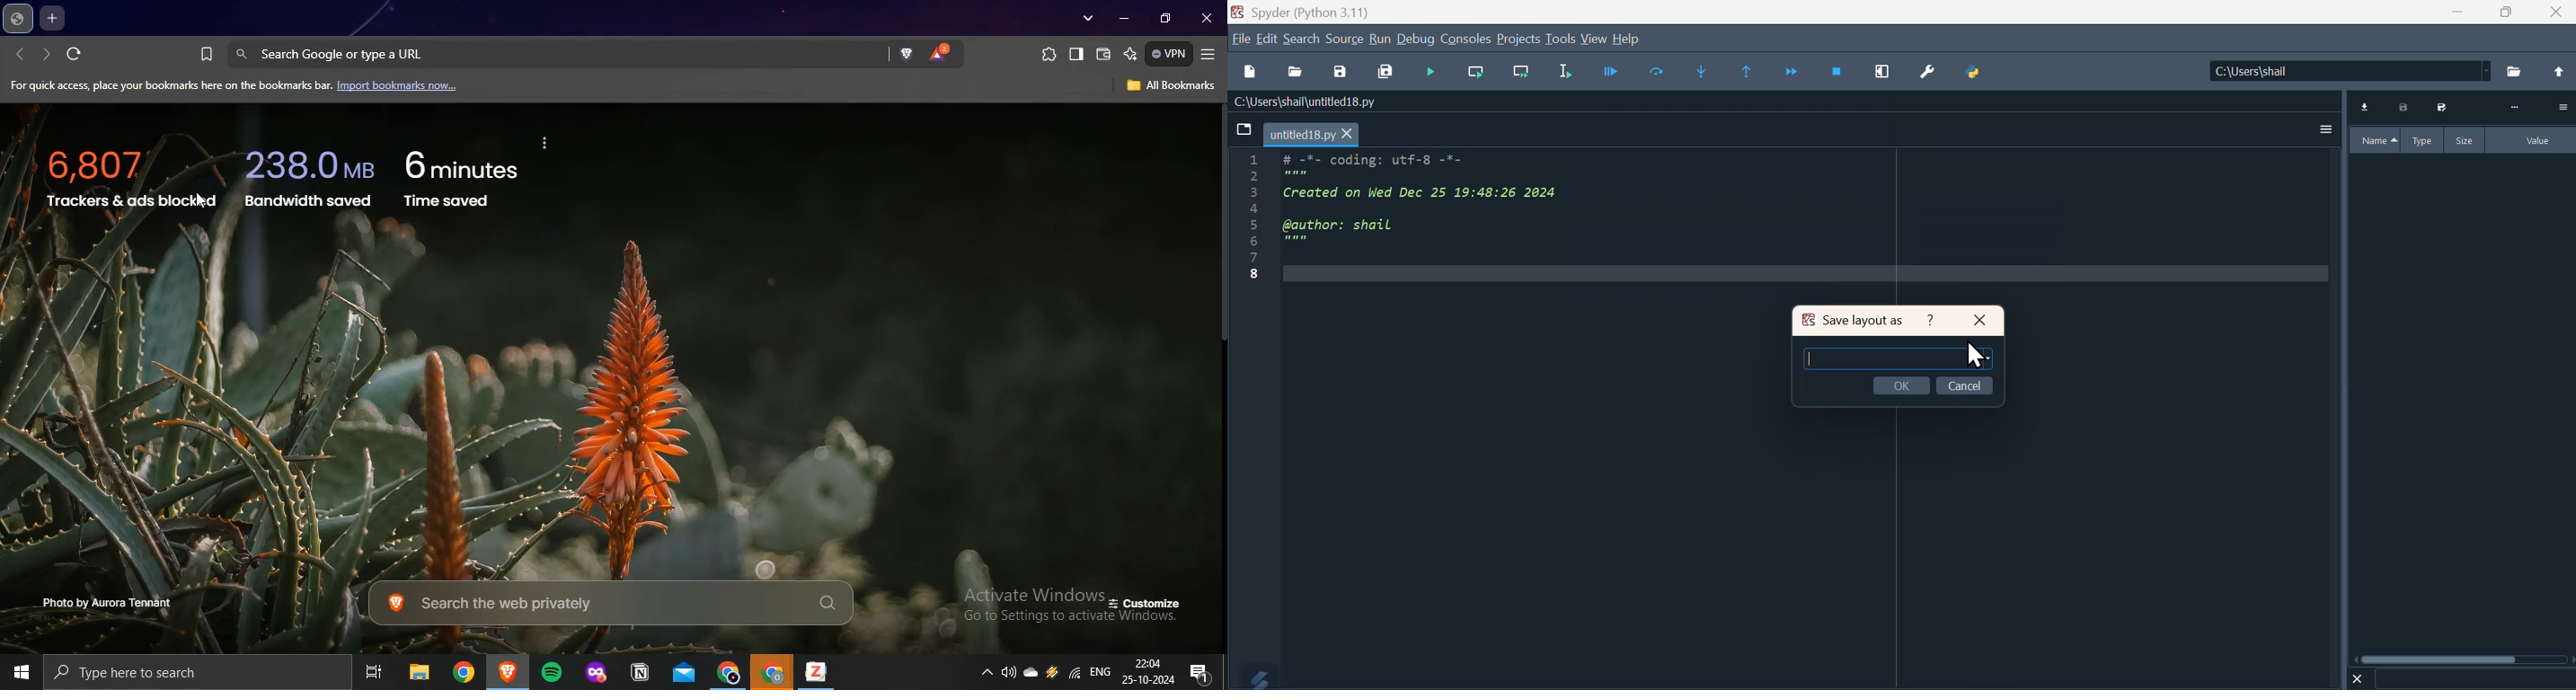 The height and width of the screenshot is (700, 2576). I want to click on Edit, so click(1269, 38).